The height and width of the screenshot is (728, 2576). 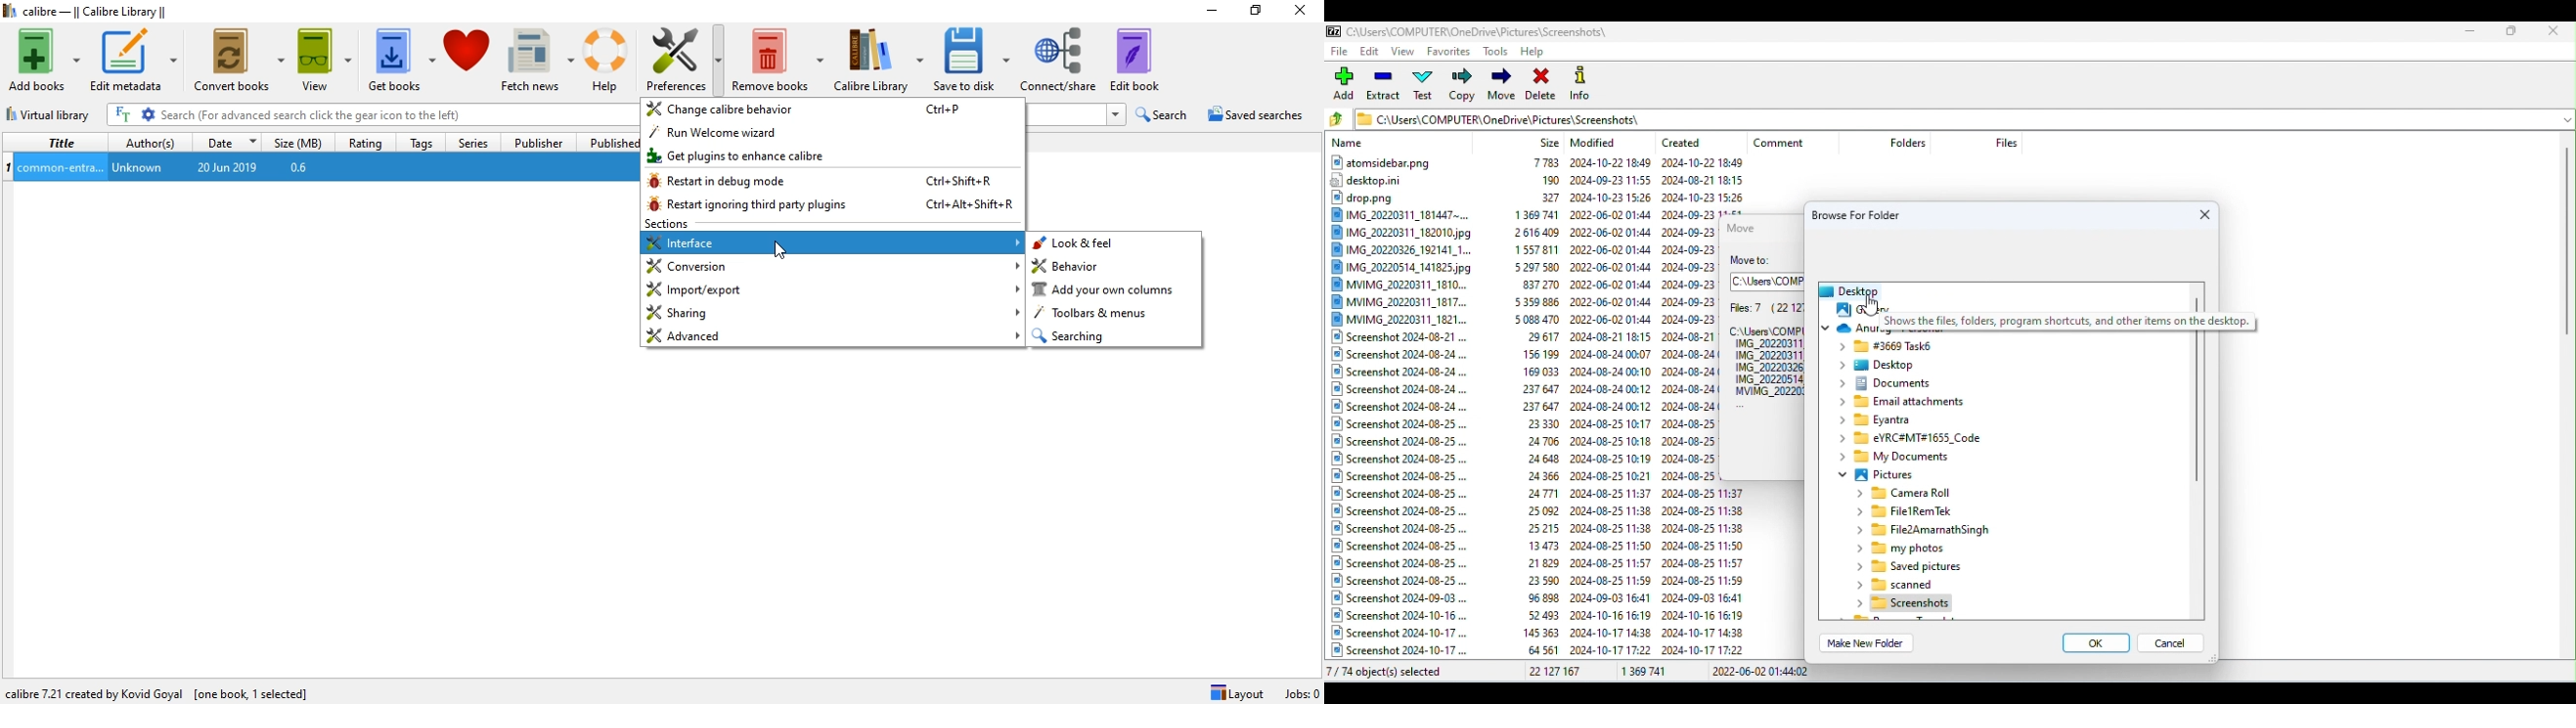 I want to click on Donate to calibre, so click(x=468, y=58).